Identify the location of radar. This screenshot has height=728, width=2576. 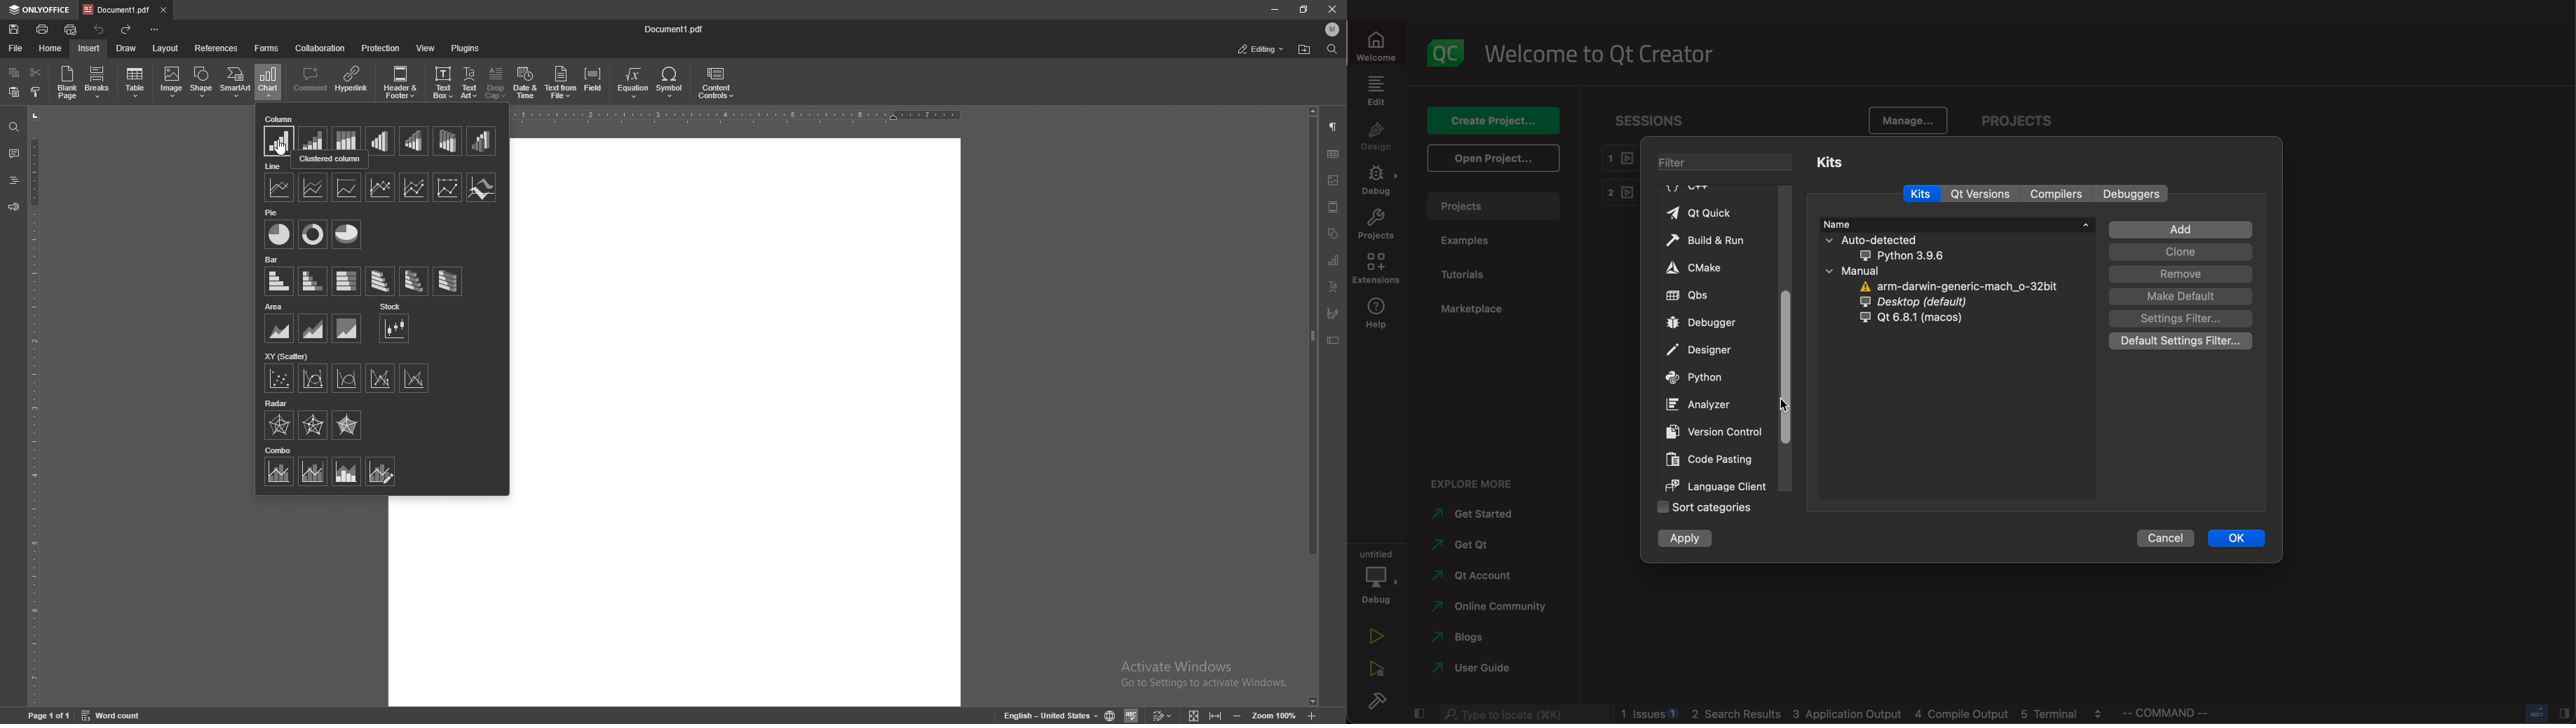
(276, 403).